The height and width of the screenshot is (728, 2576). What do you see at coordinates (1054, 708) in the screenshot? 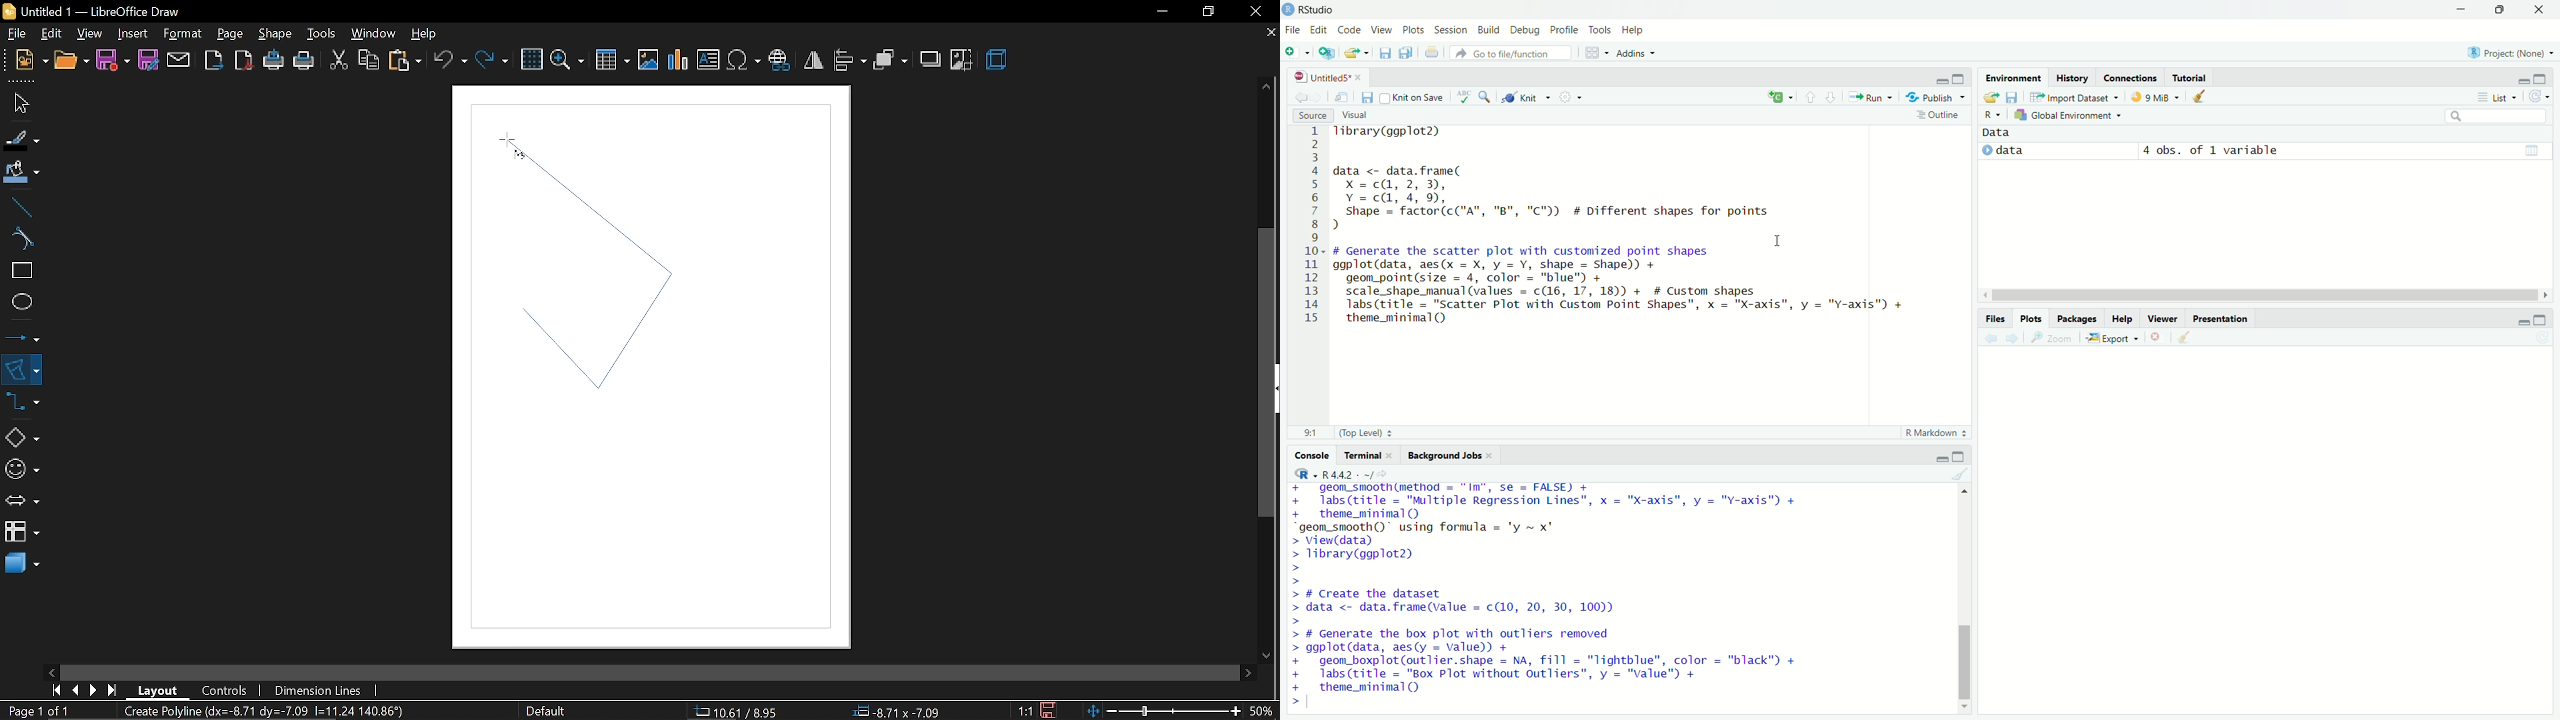
I see `save` at bounding box center [1054, 708].